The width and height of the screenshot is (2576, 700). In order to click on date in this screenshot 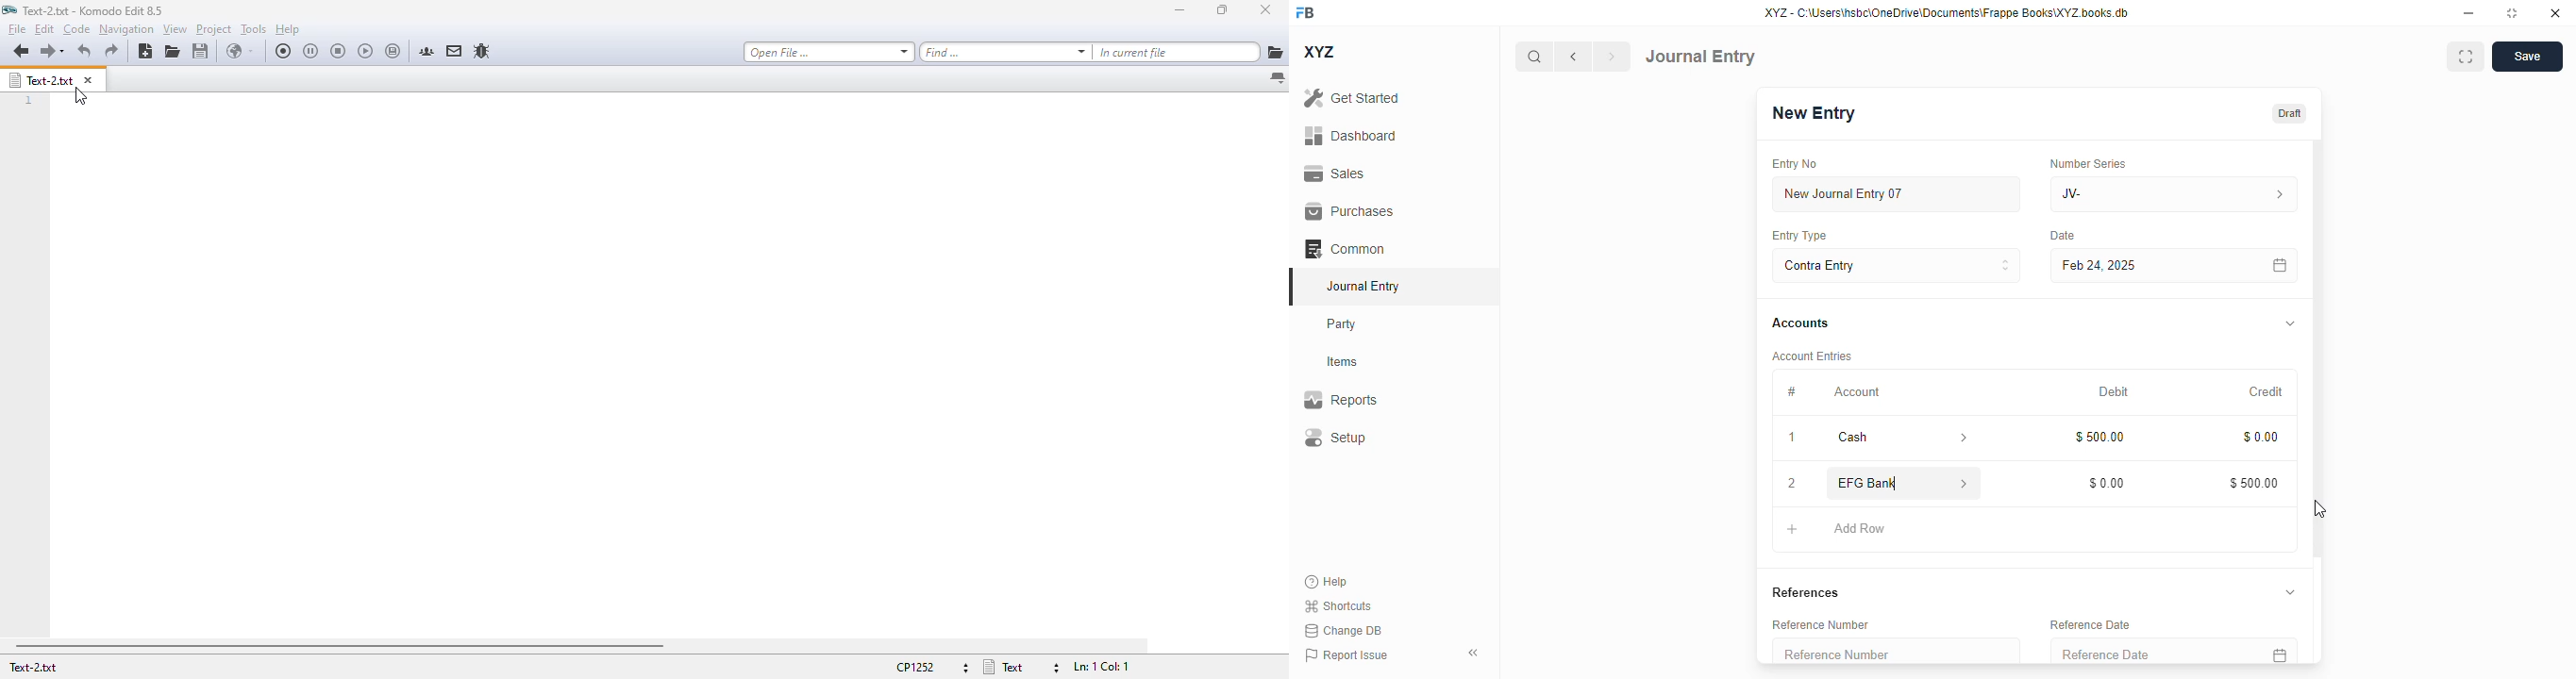, I will do `click(2063, 236)`.